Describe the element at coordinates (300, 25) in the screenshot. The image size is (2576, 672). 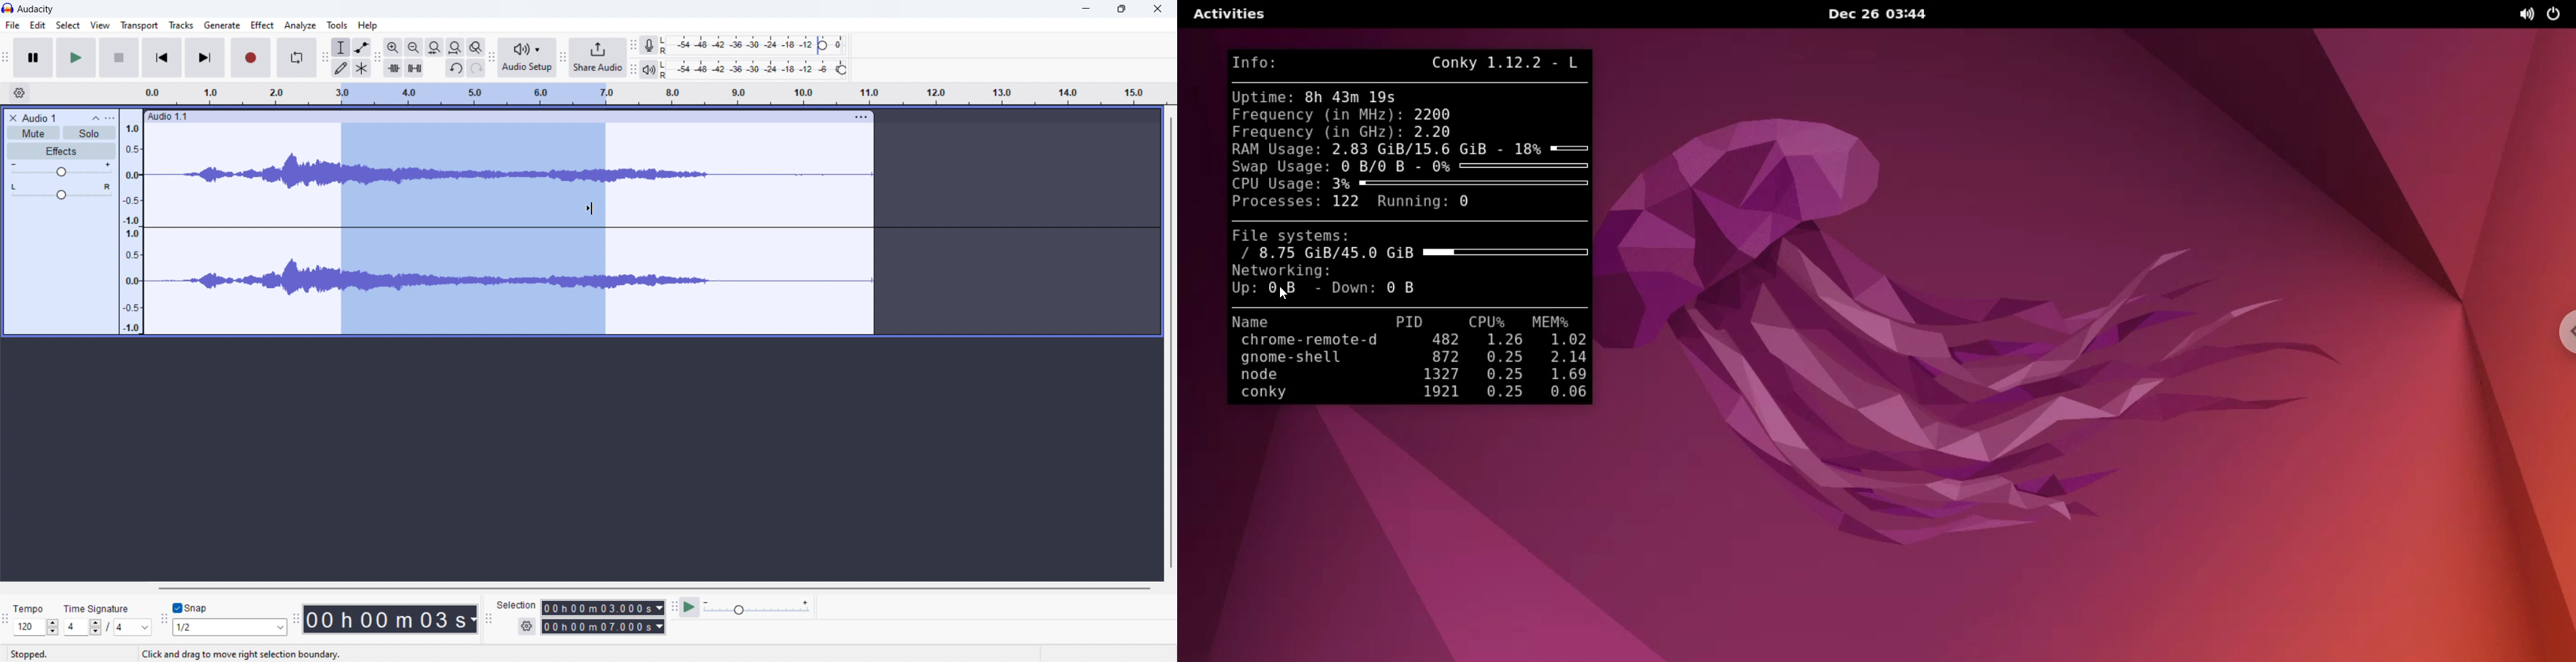
I see `analyze` at that location.